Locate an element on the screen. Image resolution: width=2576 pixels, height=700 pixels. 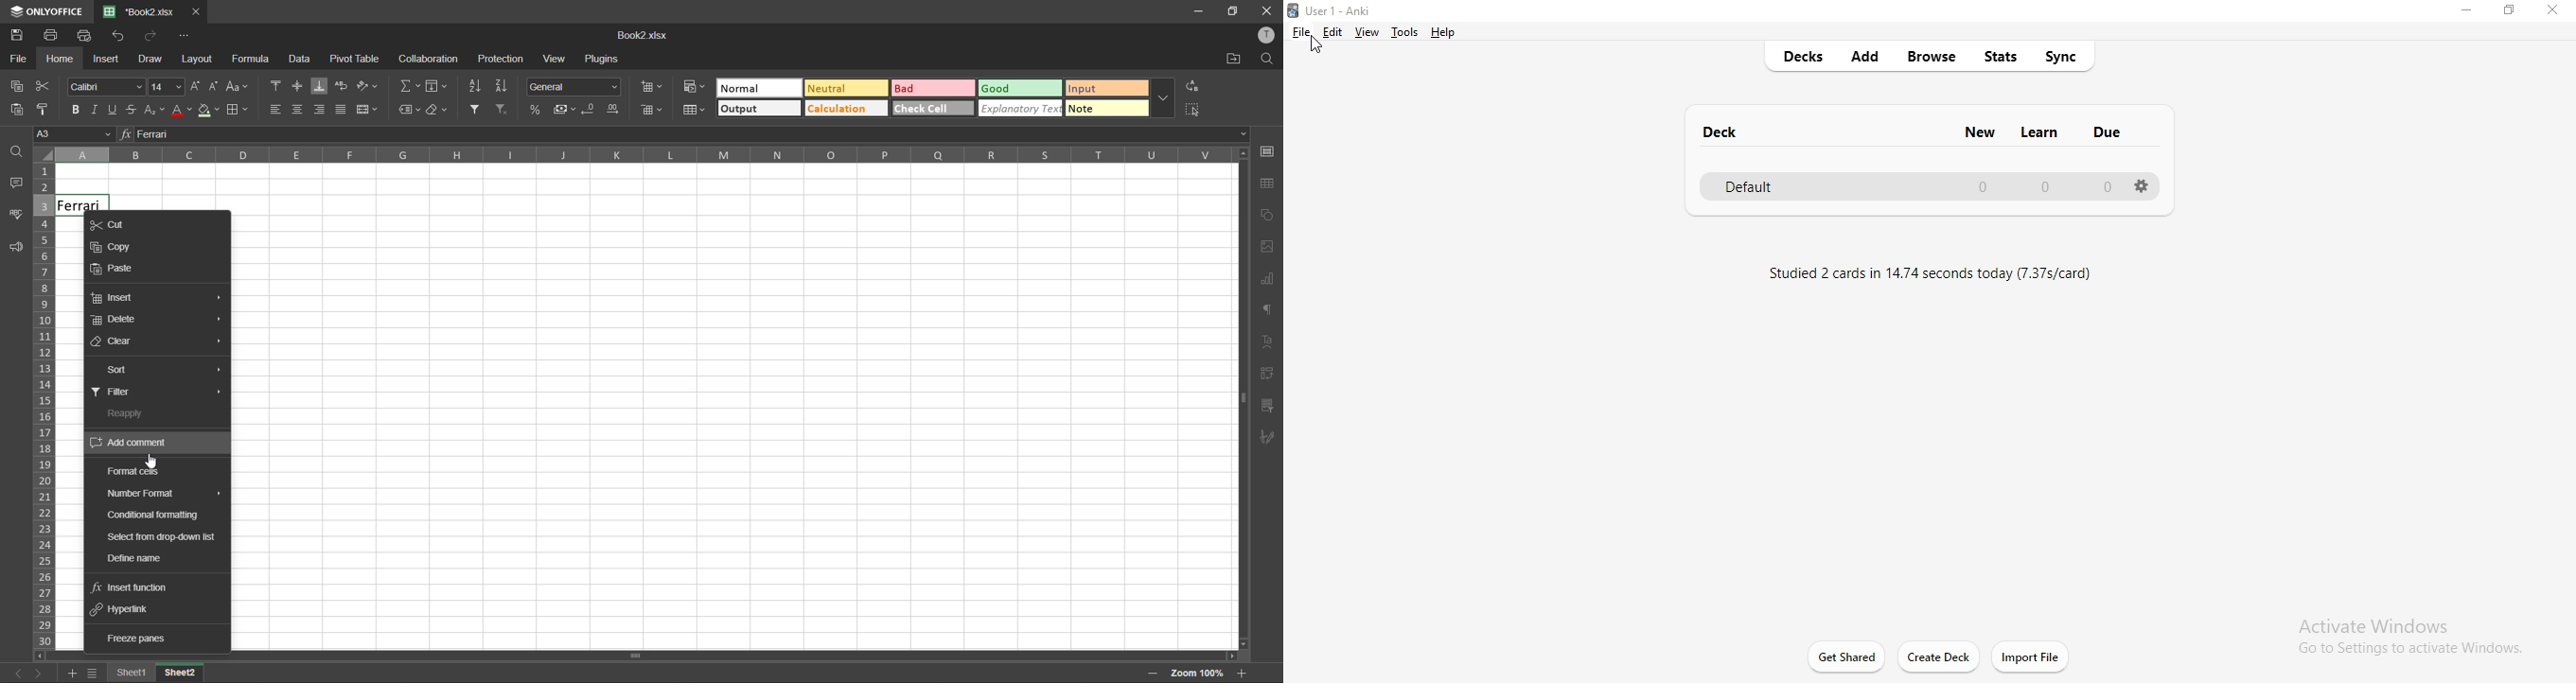
signature is located at coordinates (1269, 436).